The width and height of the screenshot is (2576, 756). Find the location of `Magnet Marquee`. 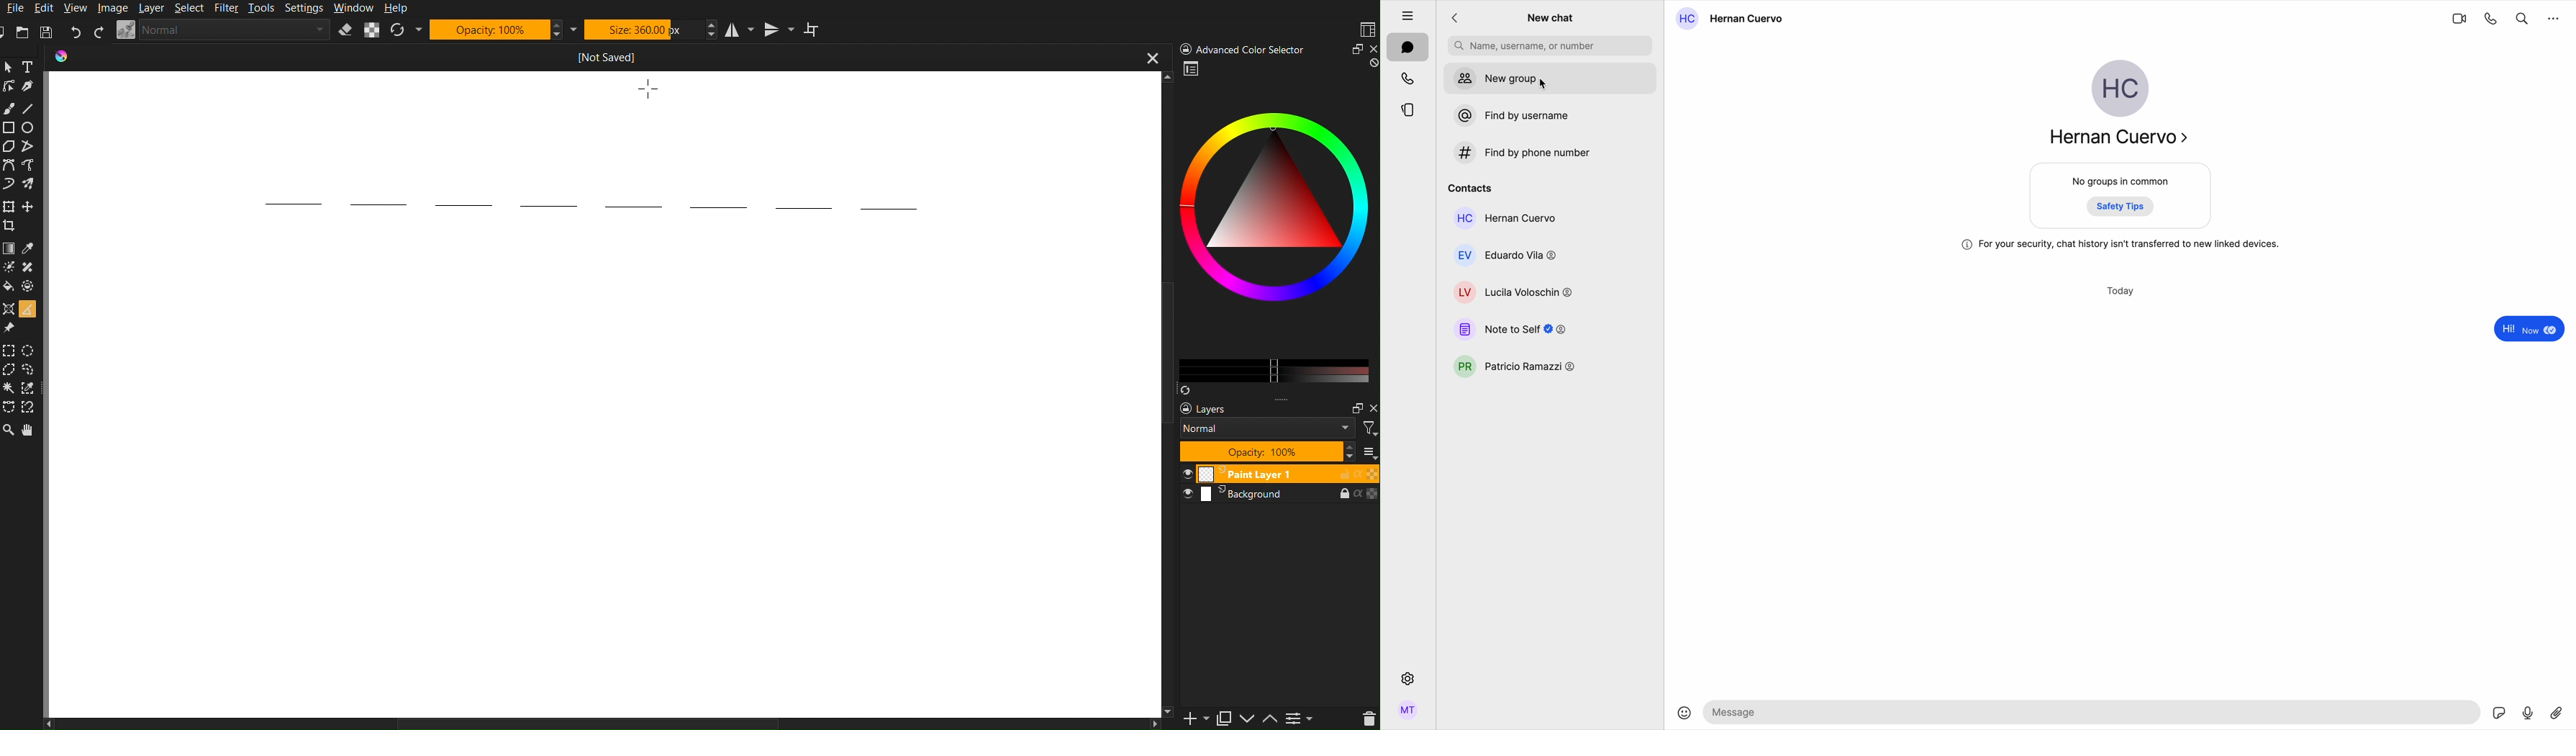

Magnet Marquee is located at coordinates (30, 409).